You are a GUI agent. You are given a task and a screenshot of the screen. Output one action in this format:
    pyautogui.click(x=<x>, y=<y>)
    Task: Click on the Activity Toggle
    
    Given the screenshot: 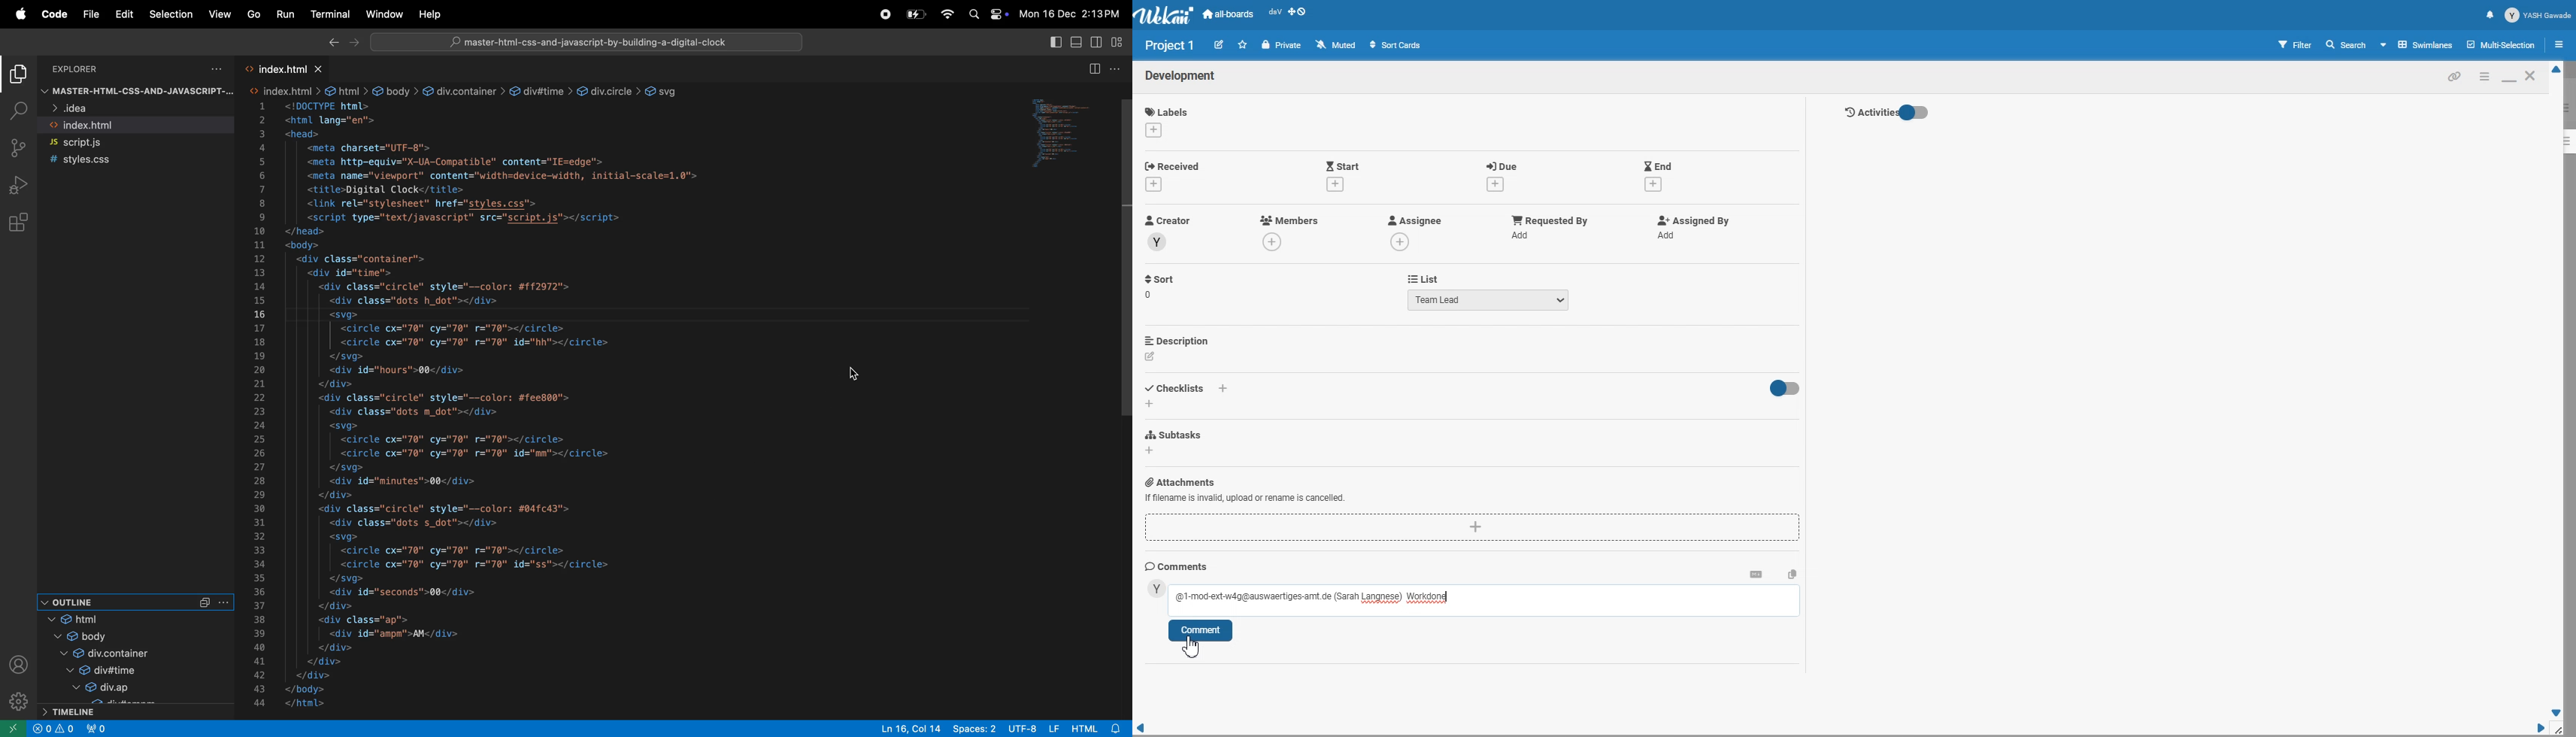 What is the action you would take?
    pyautogui.click(x=1886, y=113)
    